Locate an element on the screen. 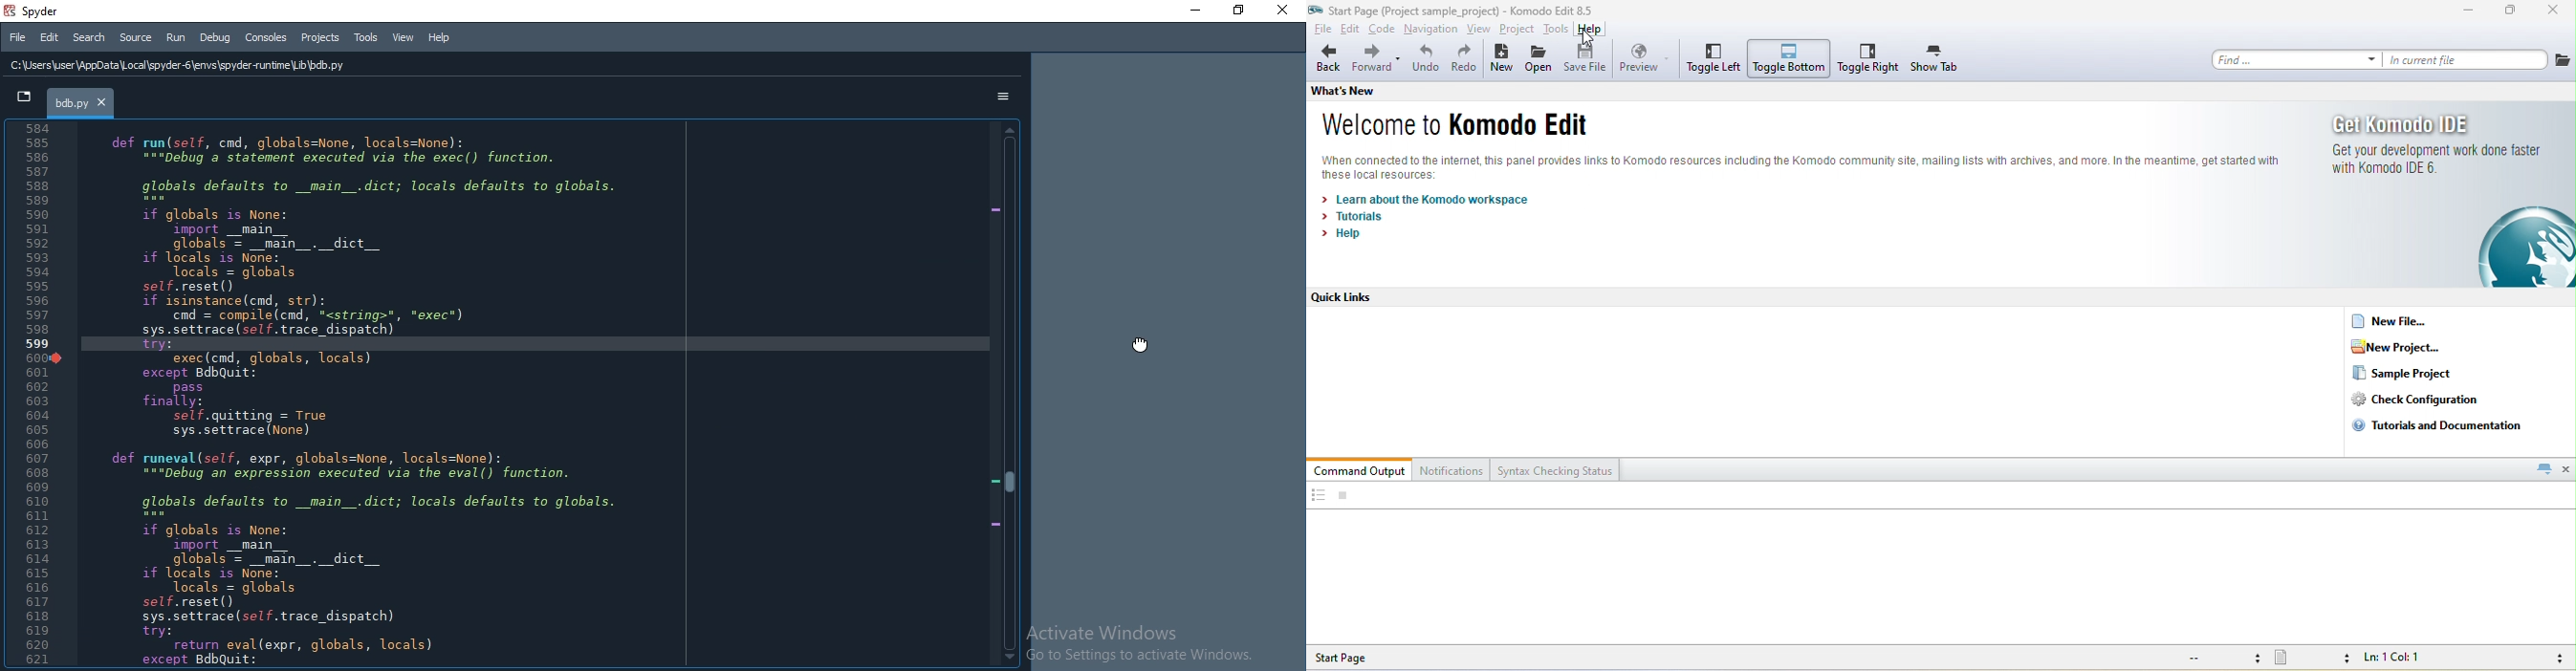  Edit is located at coordinates (49, 36).